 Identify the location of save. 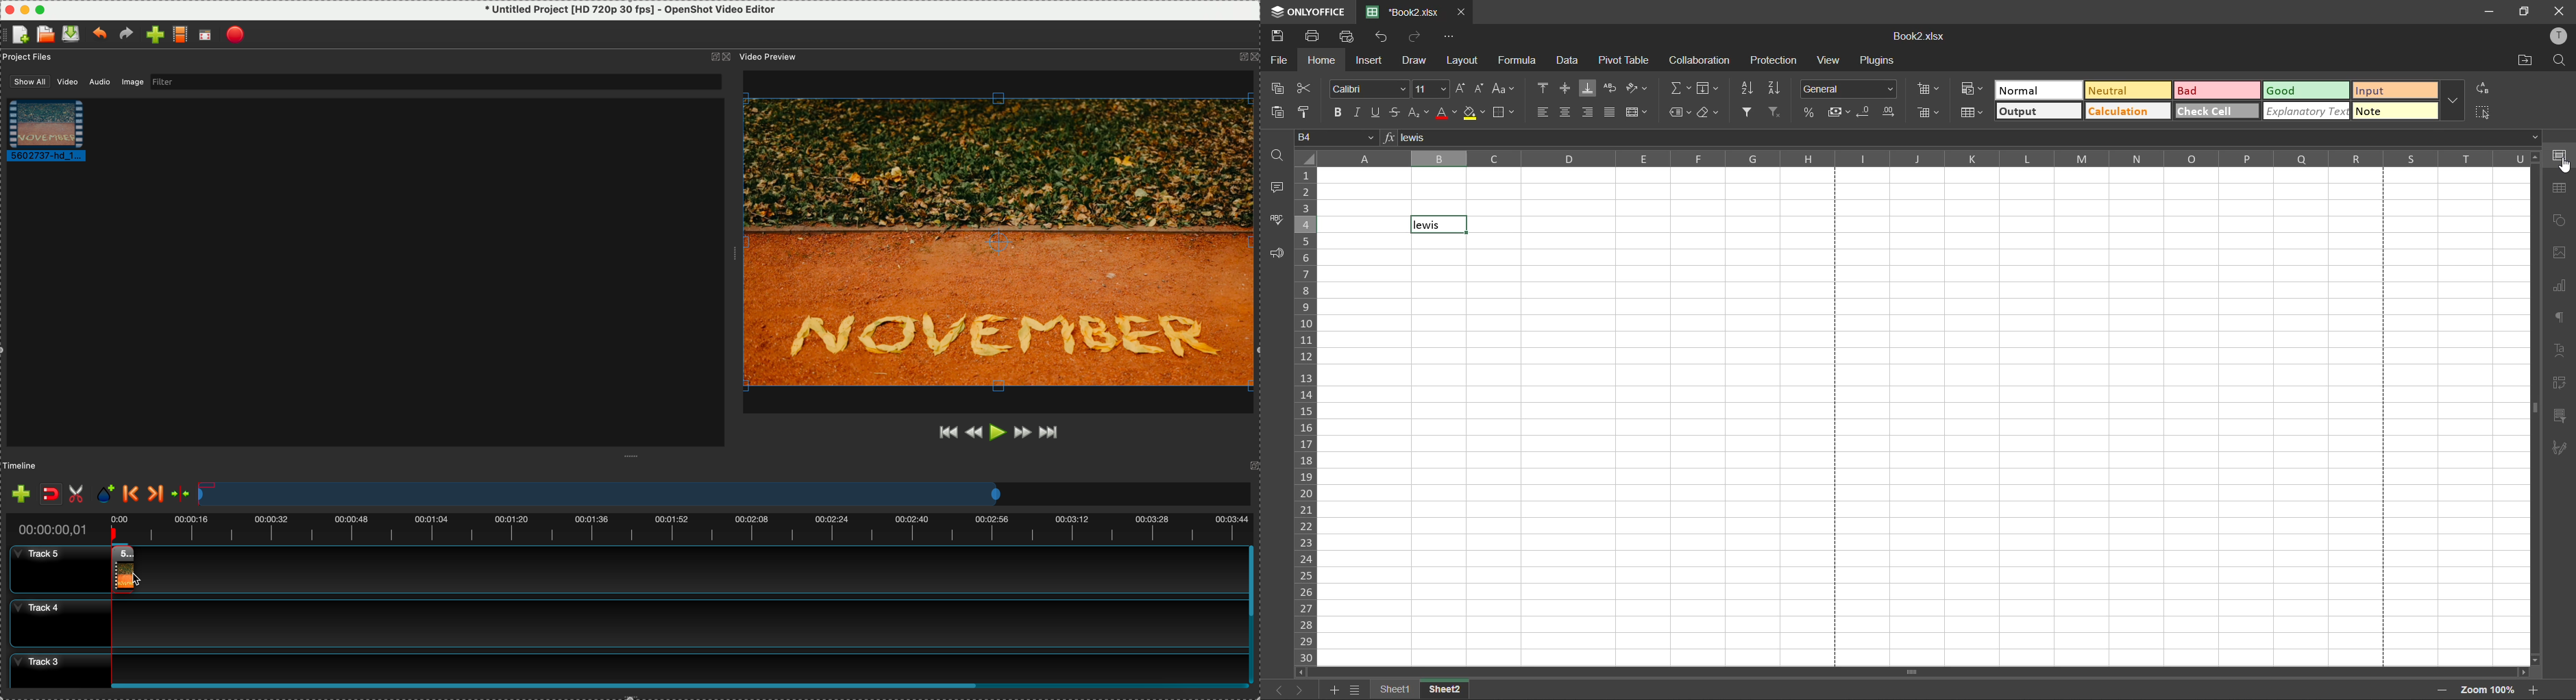
(1279, 38).